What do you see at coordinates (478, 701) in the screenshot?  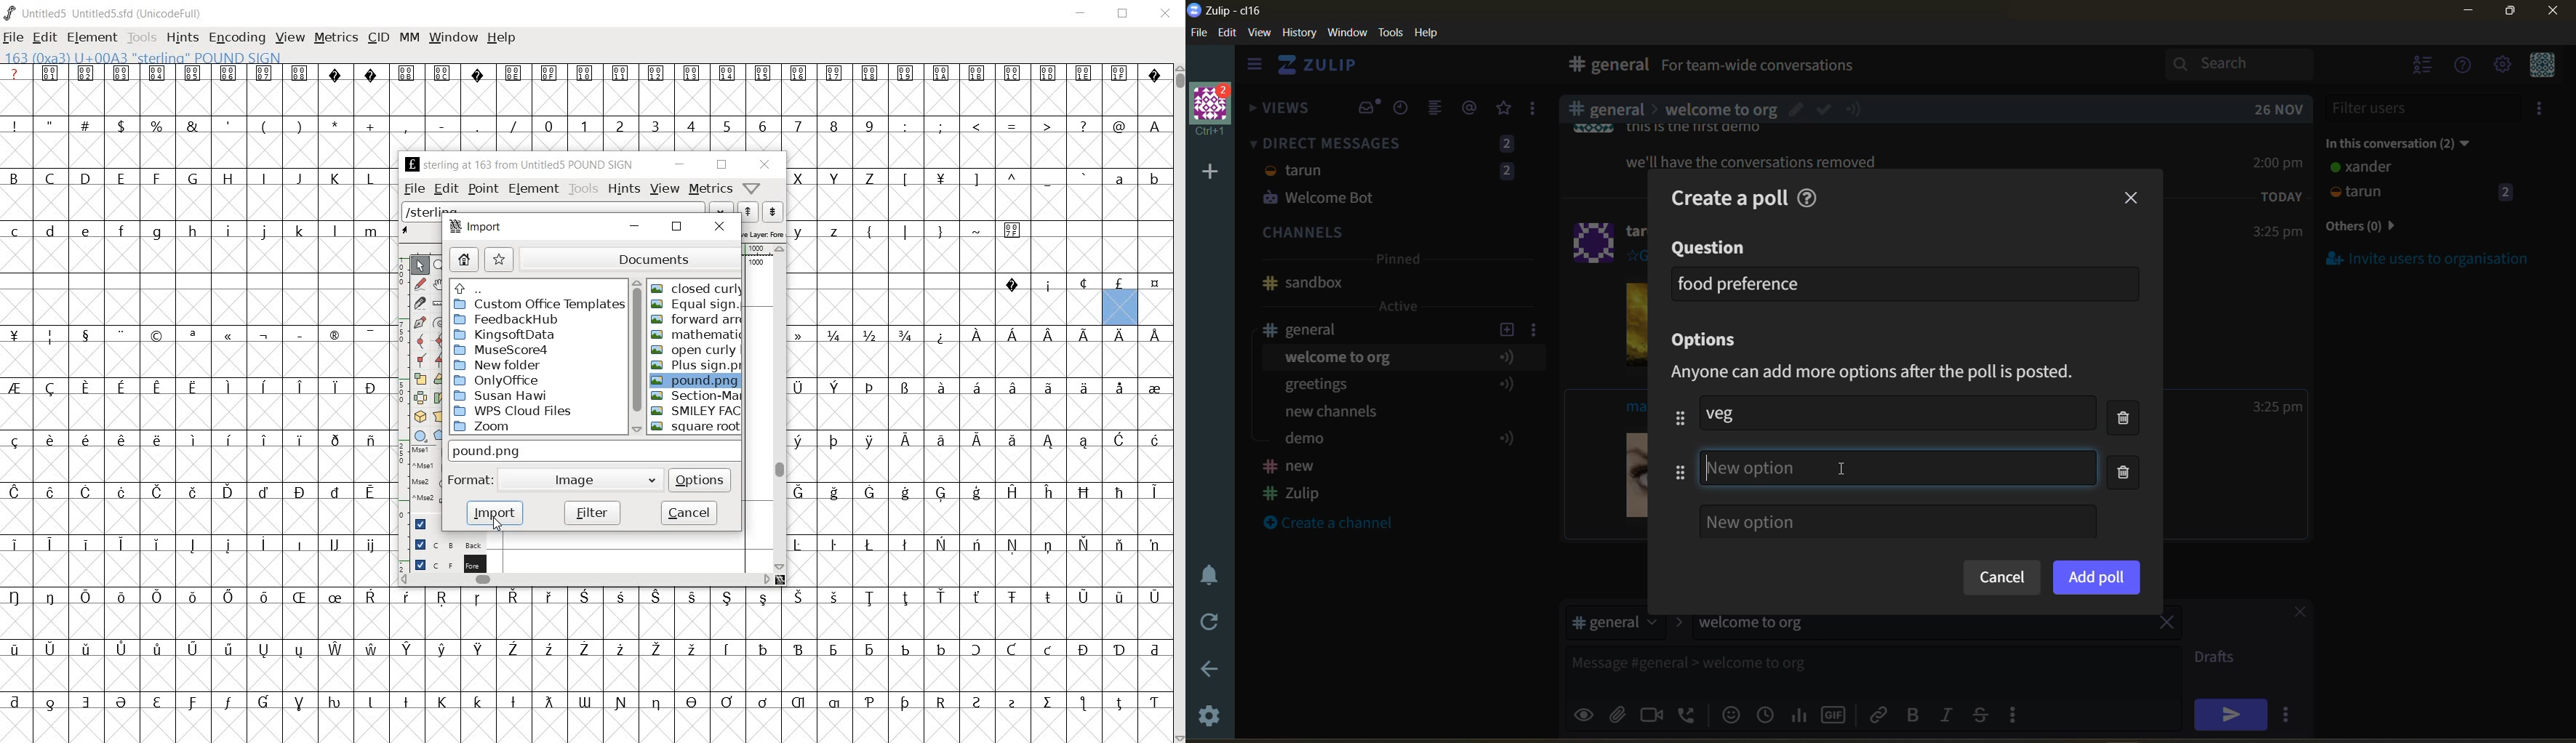 I see `` at bounding box center [478, 701].